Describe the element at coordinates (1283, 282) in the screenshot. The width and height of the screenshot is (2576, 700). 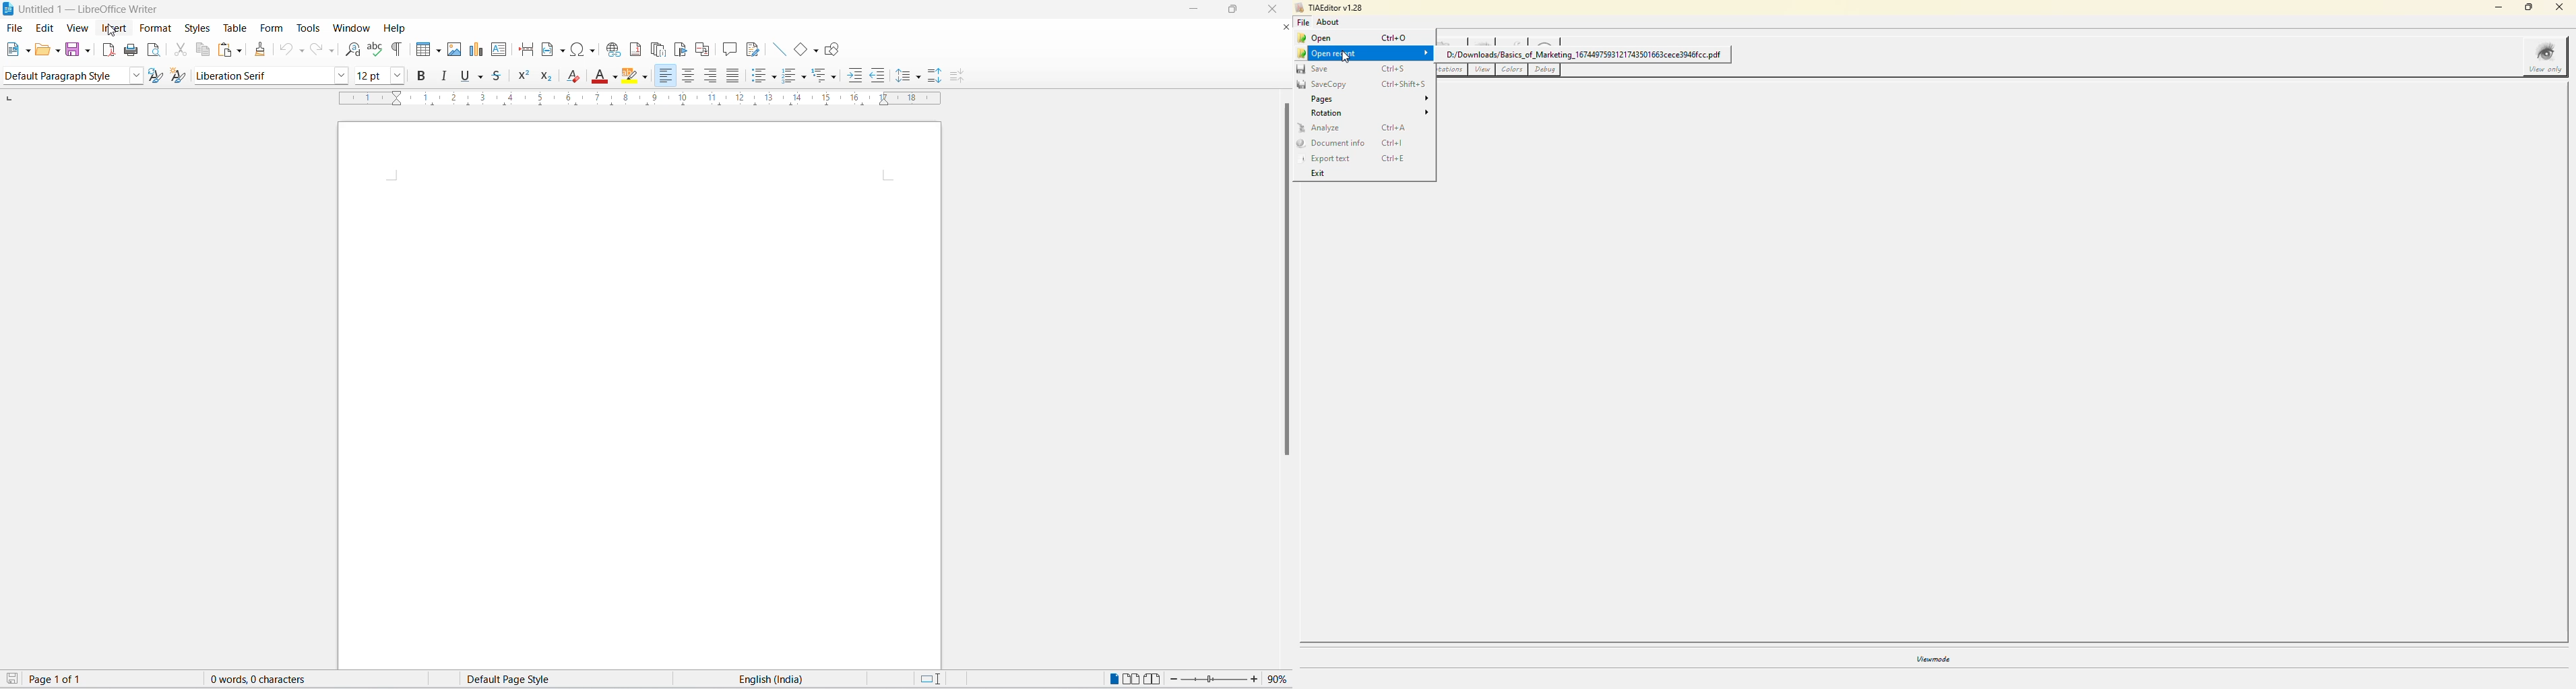
I see `scrollbar` at that location.